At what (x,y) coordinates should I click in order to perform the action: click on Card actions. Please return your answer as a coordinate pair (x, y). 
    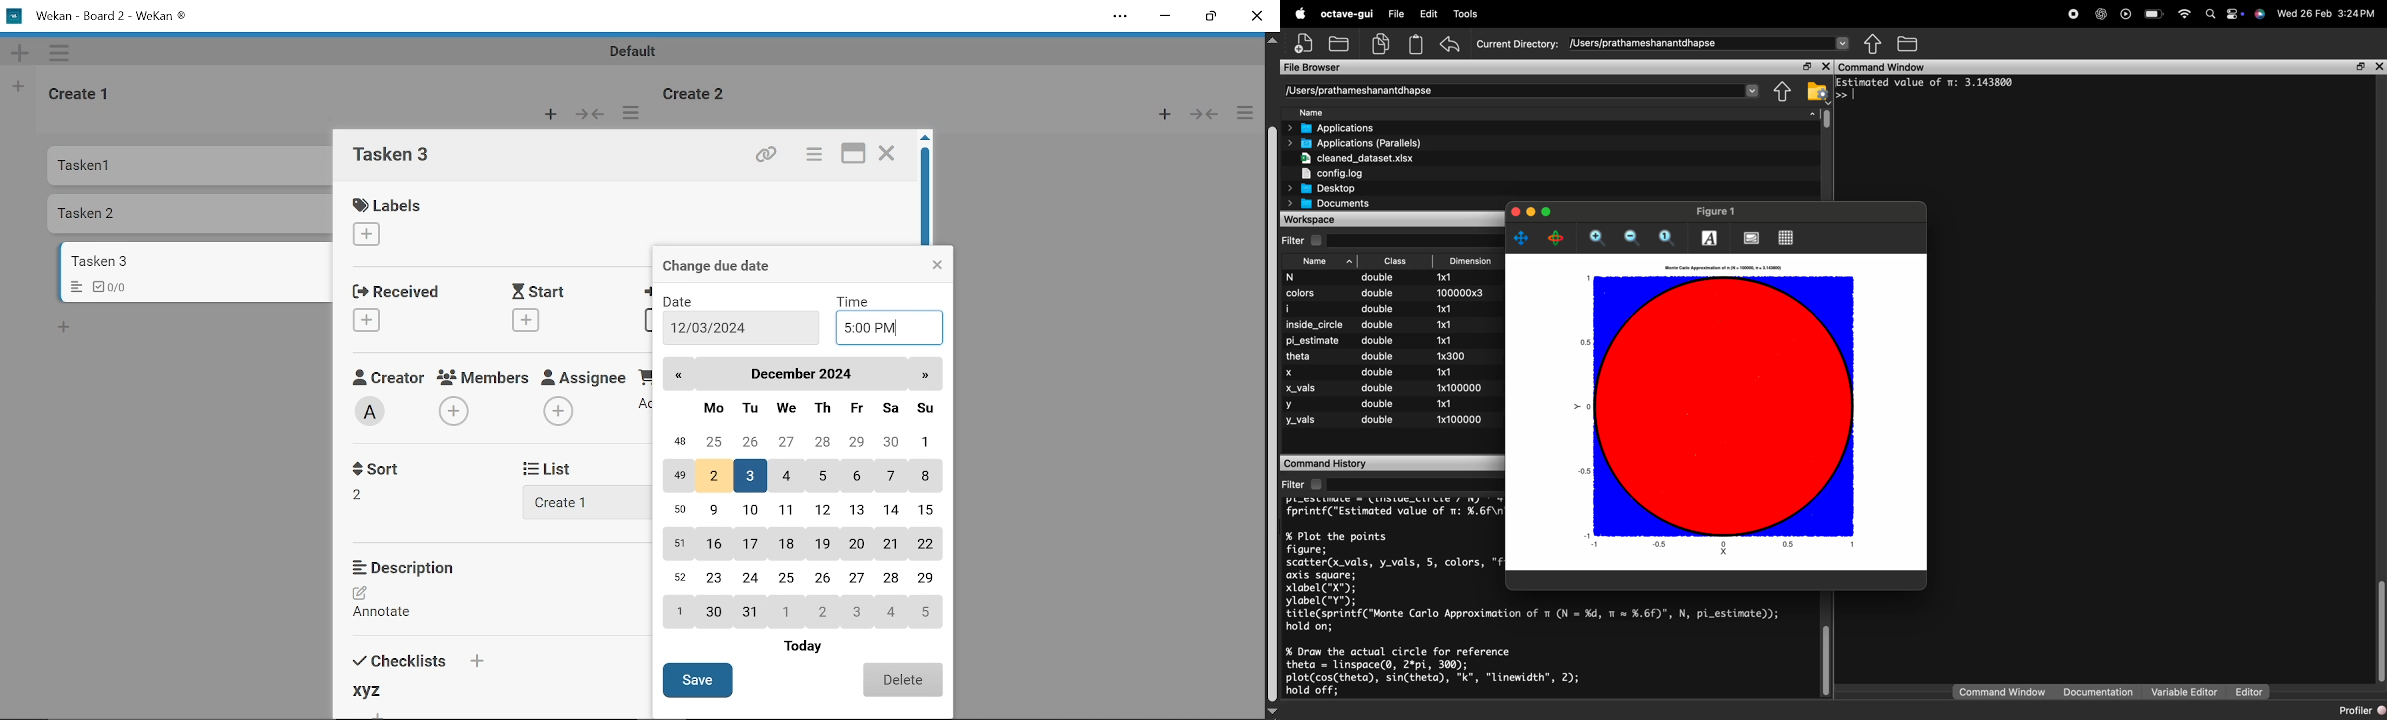
    Looking at the image, I should click on (812, 156).